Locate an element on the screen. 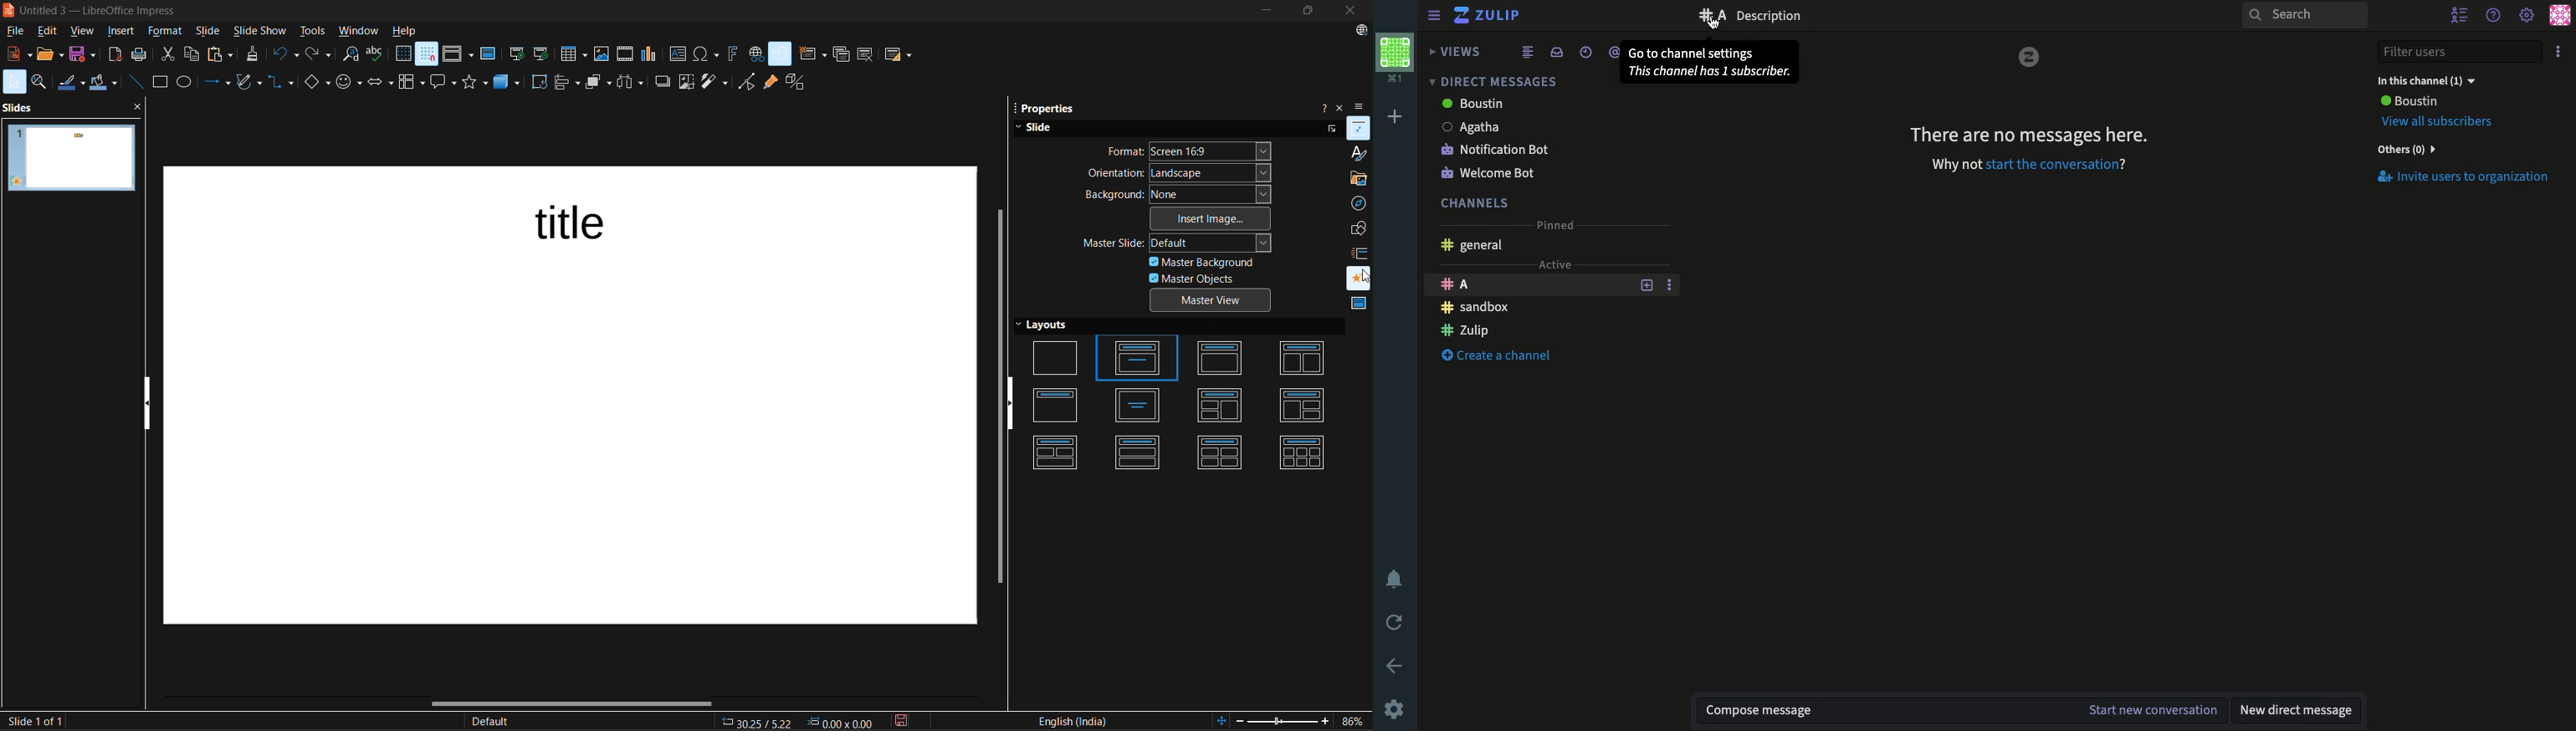  show draw functions is located at coordinates (782, 52).